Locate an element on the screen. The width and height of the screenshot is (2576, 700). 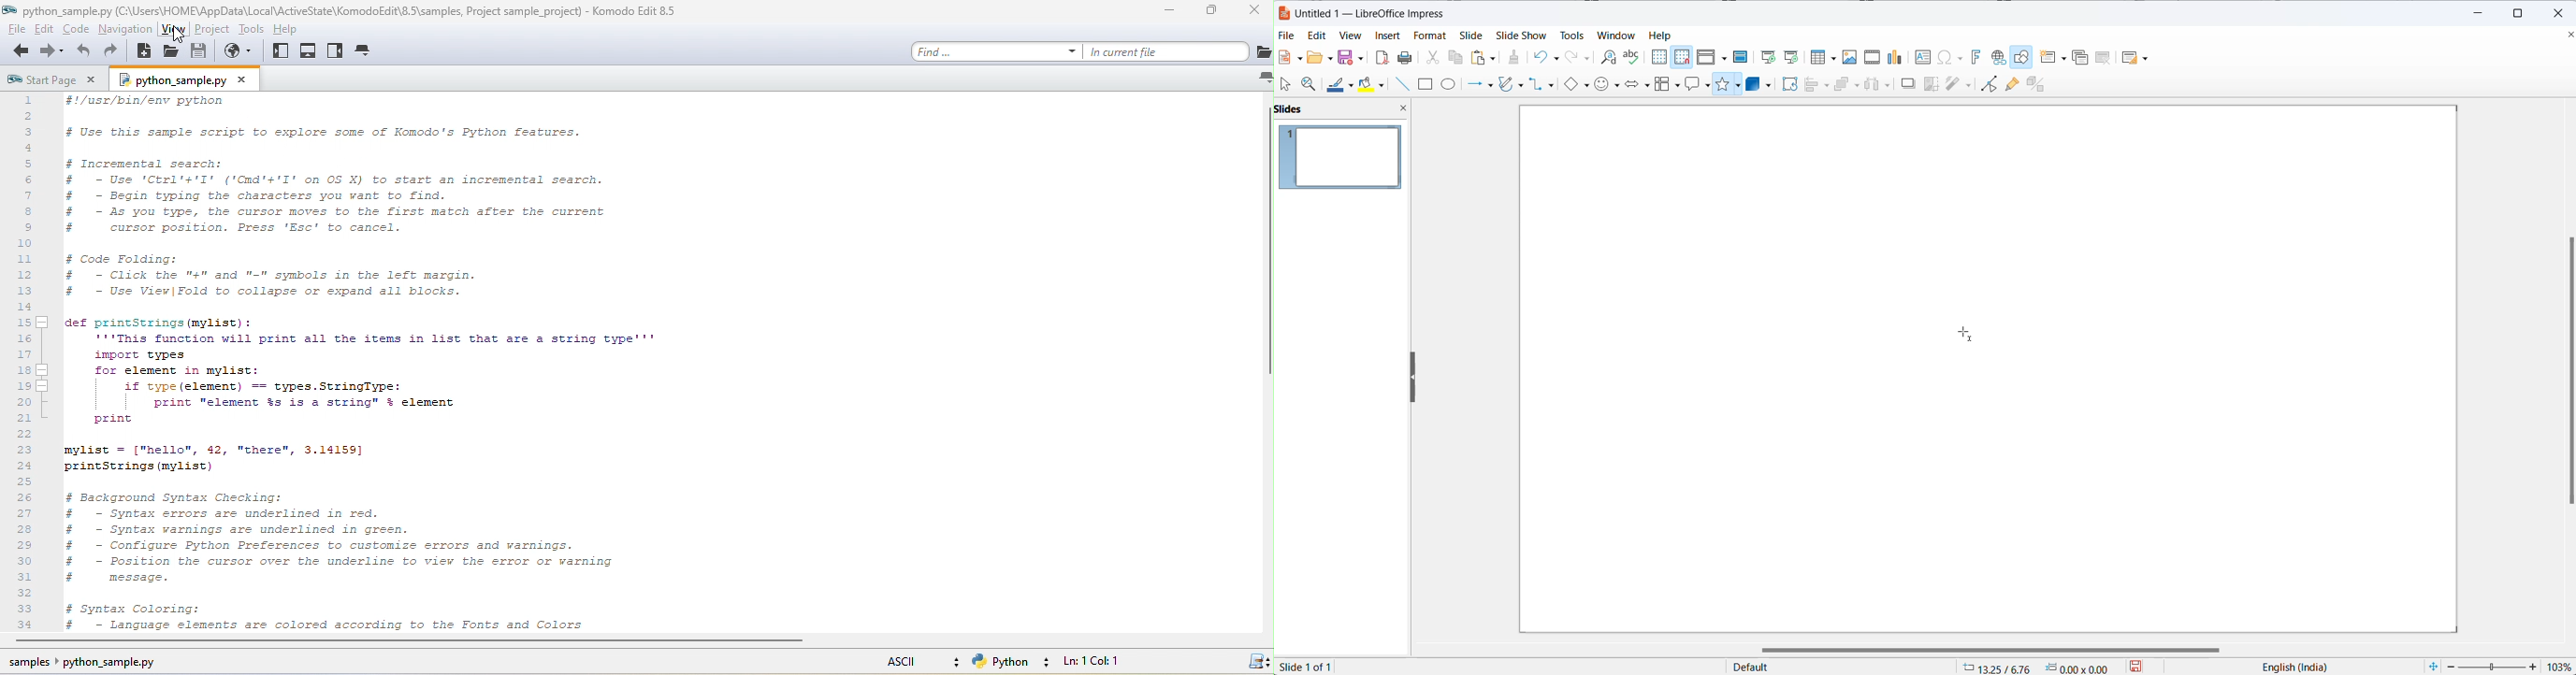
line and arrows is located at coordinates (1478, 85).